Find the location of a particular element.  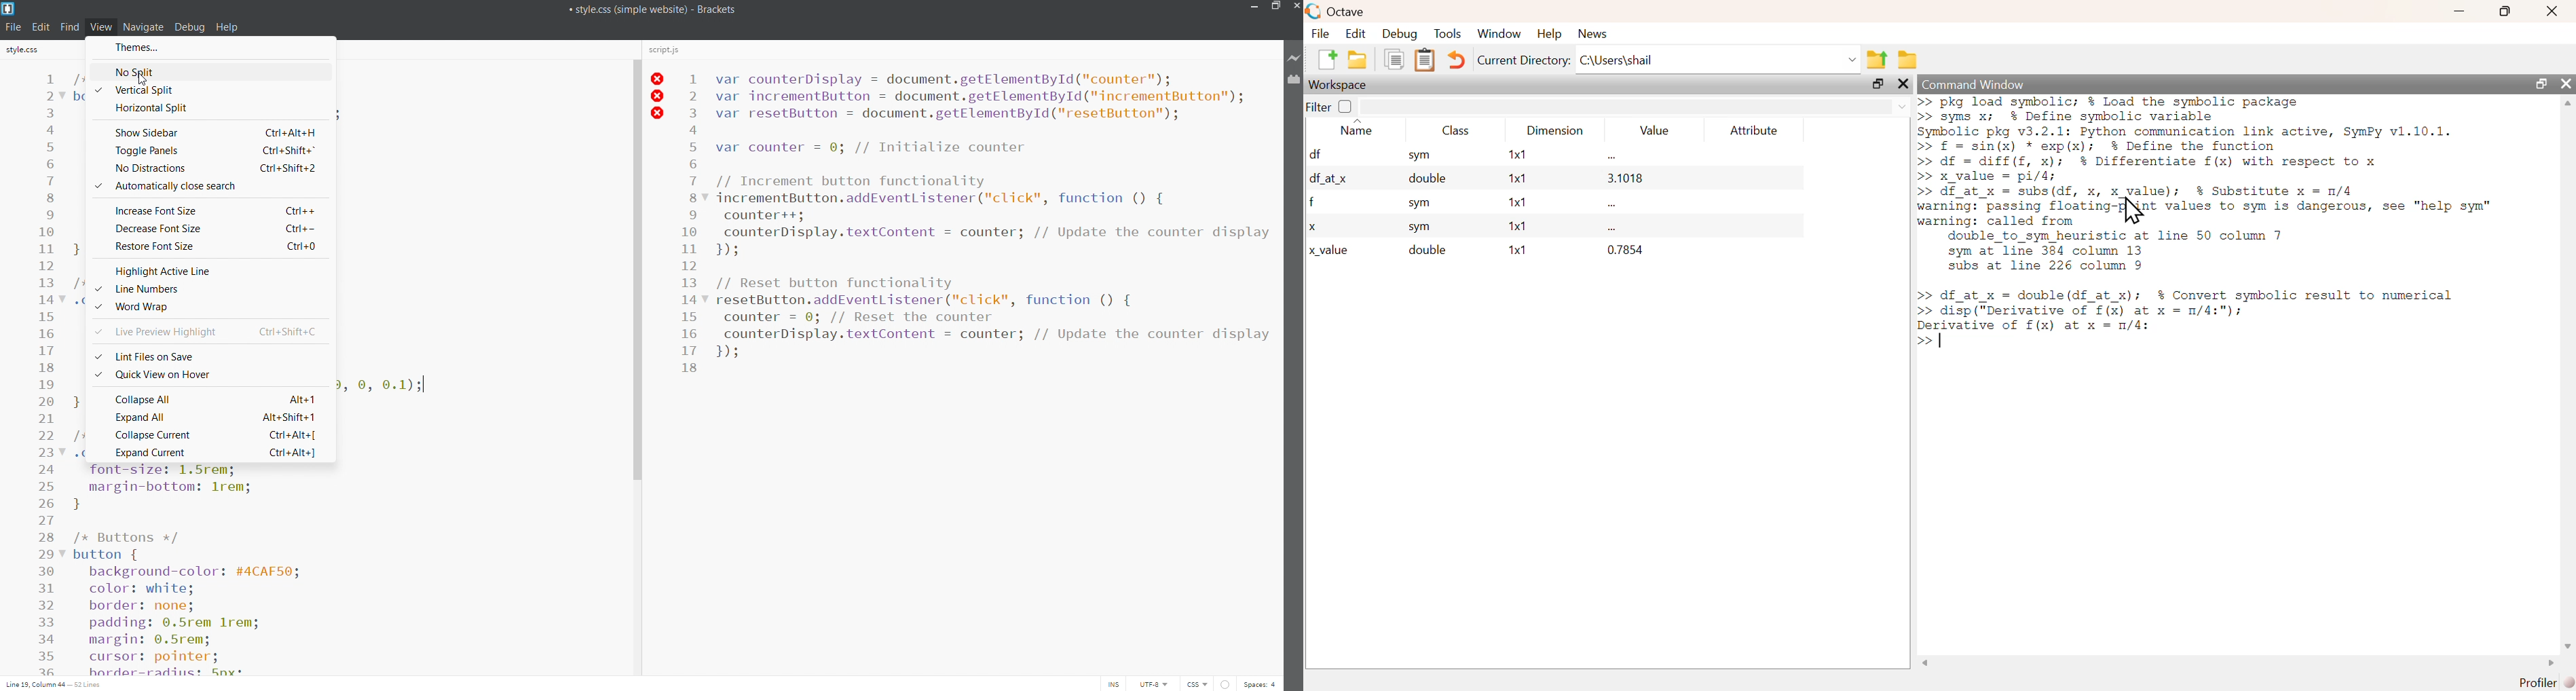

minimize is located at coordinates (1254, 7).